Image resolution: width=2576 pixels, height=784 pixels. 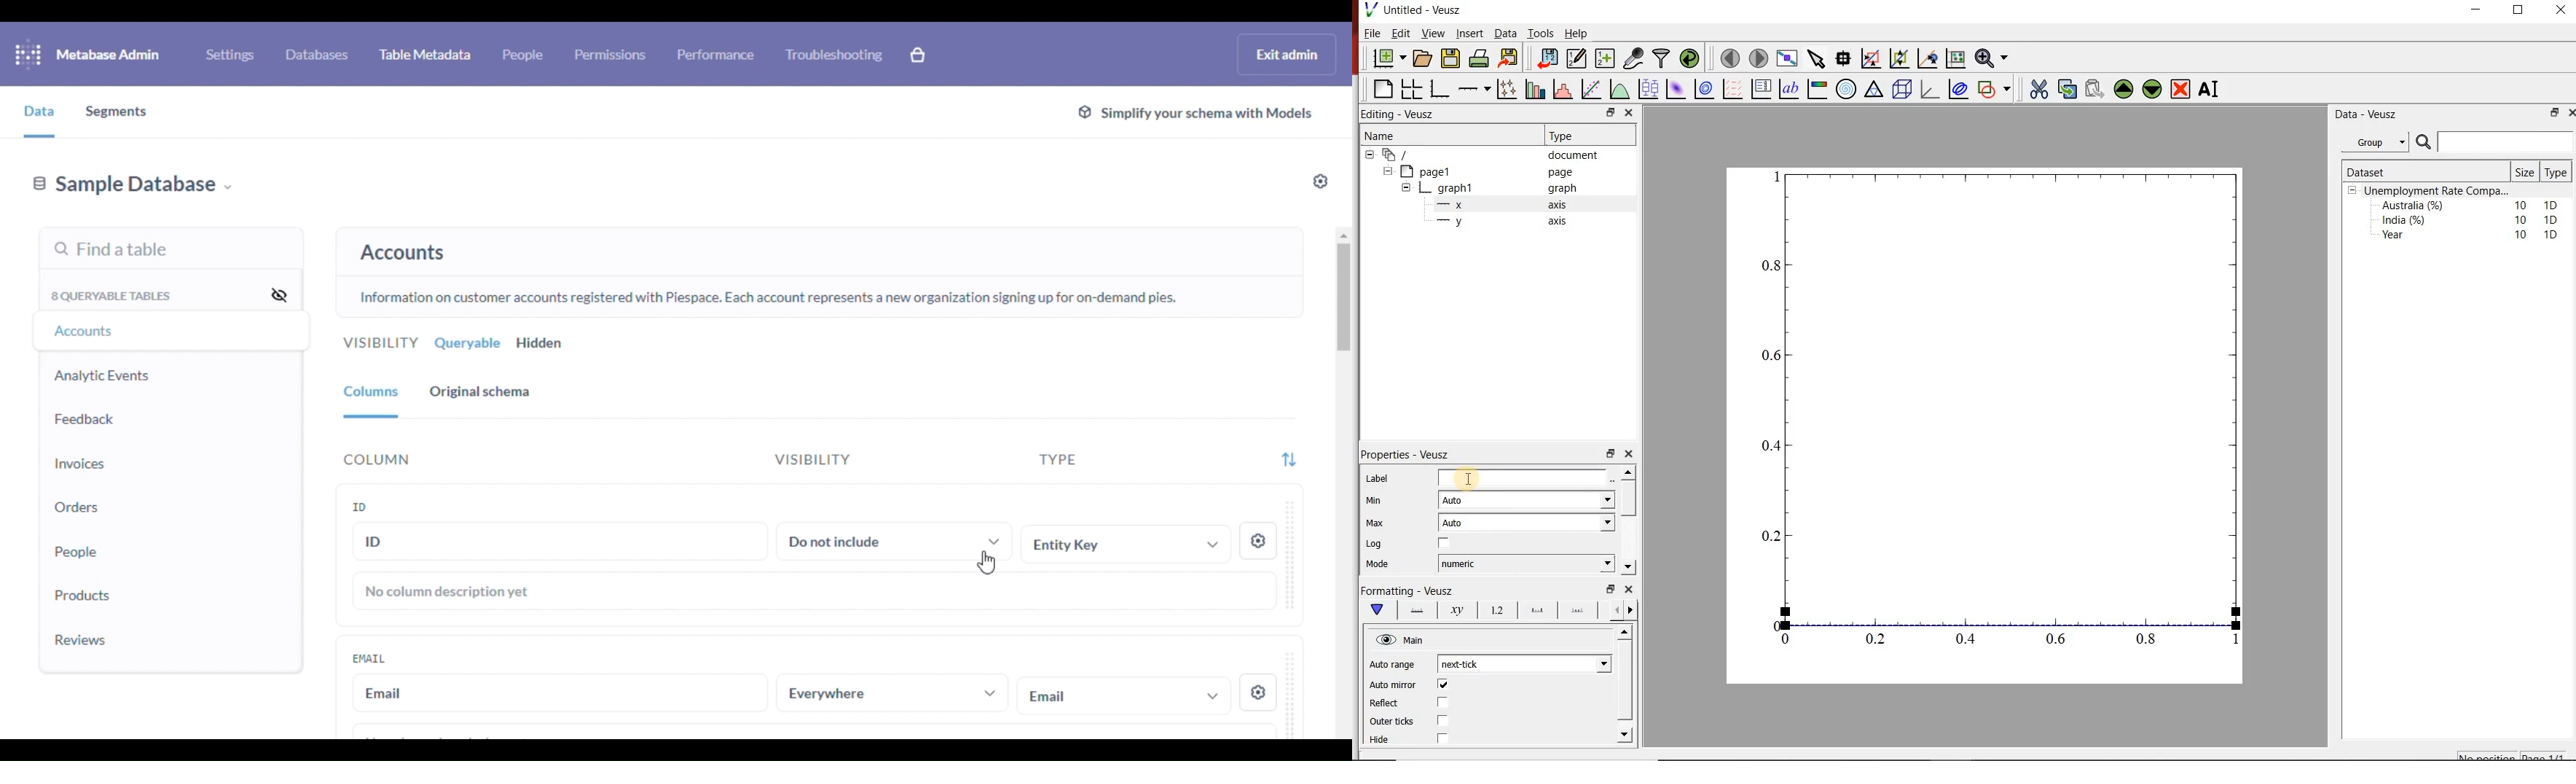 I want to click on Untitled - Veusz, so click(x=1412, y=9).